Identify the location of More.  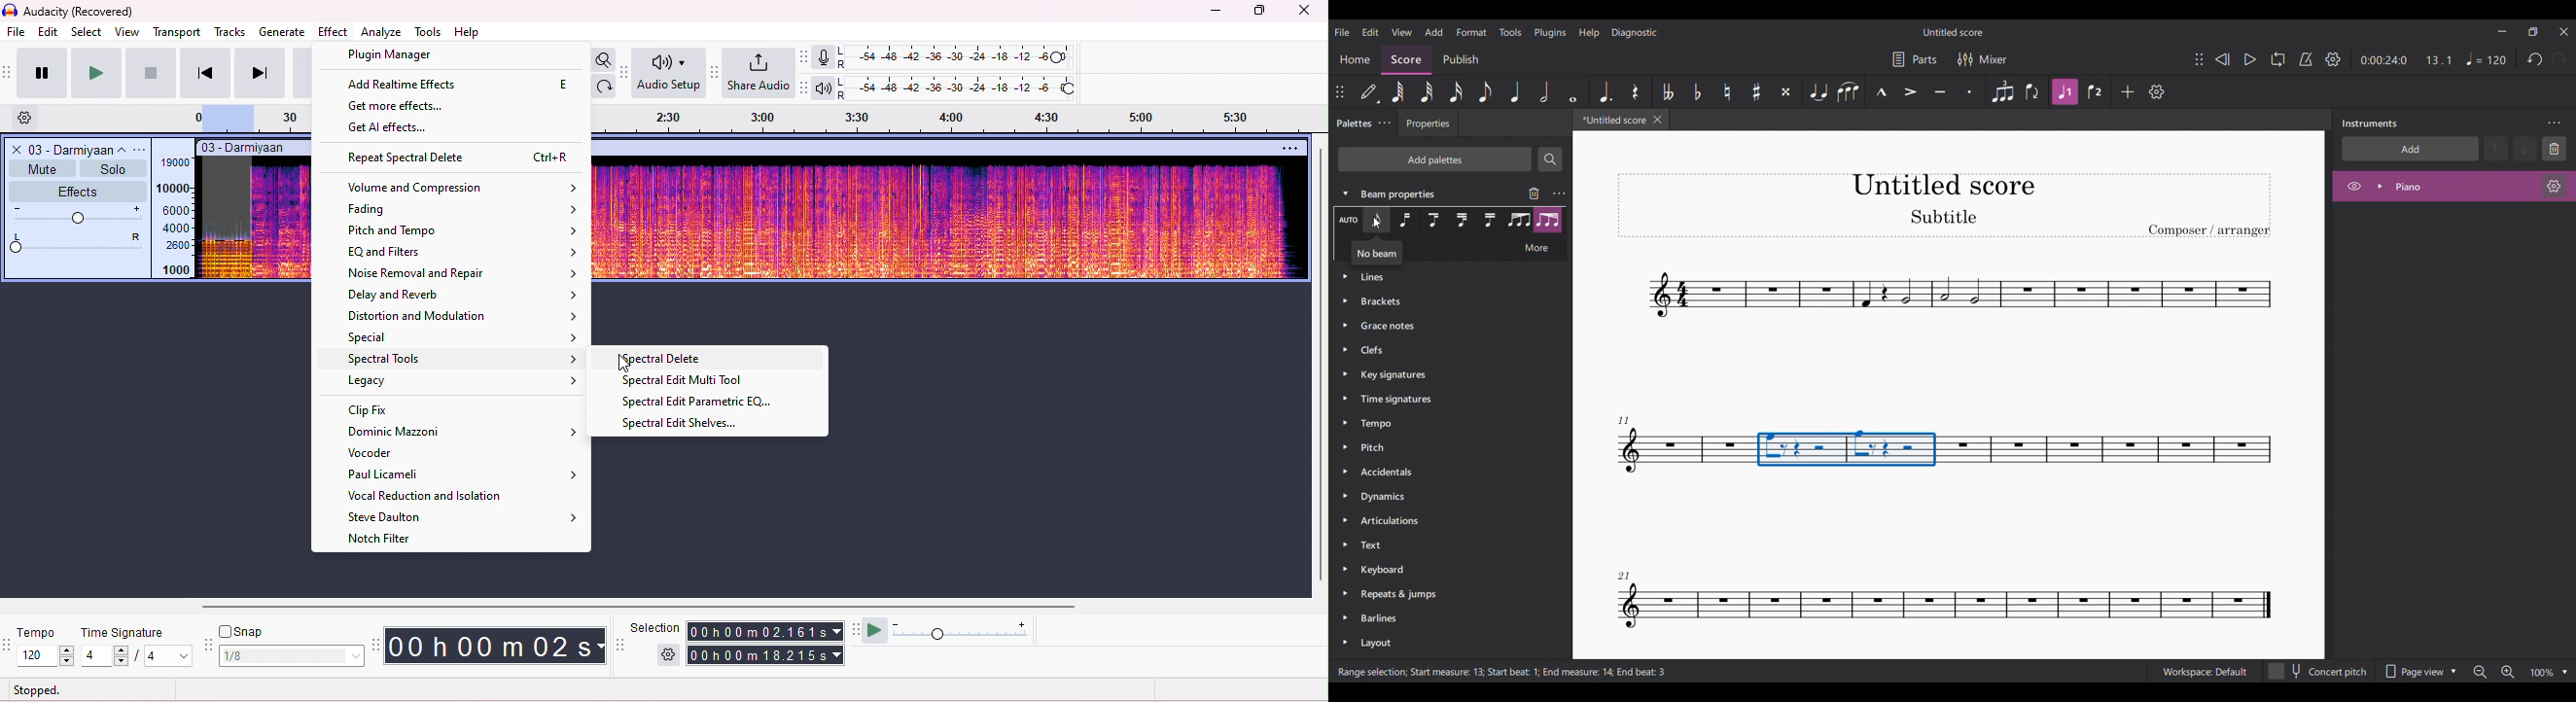
(1536, 249).